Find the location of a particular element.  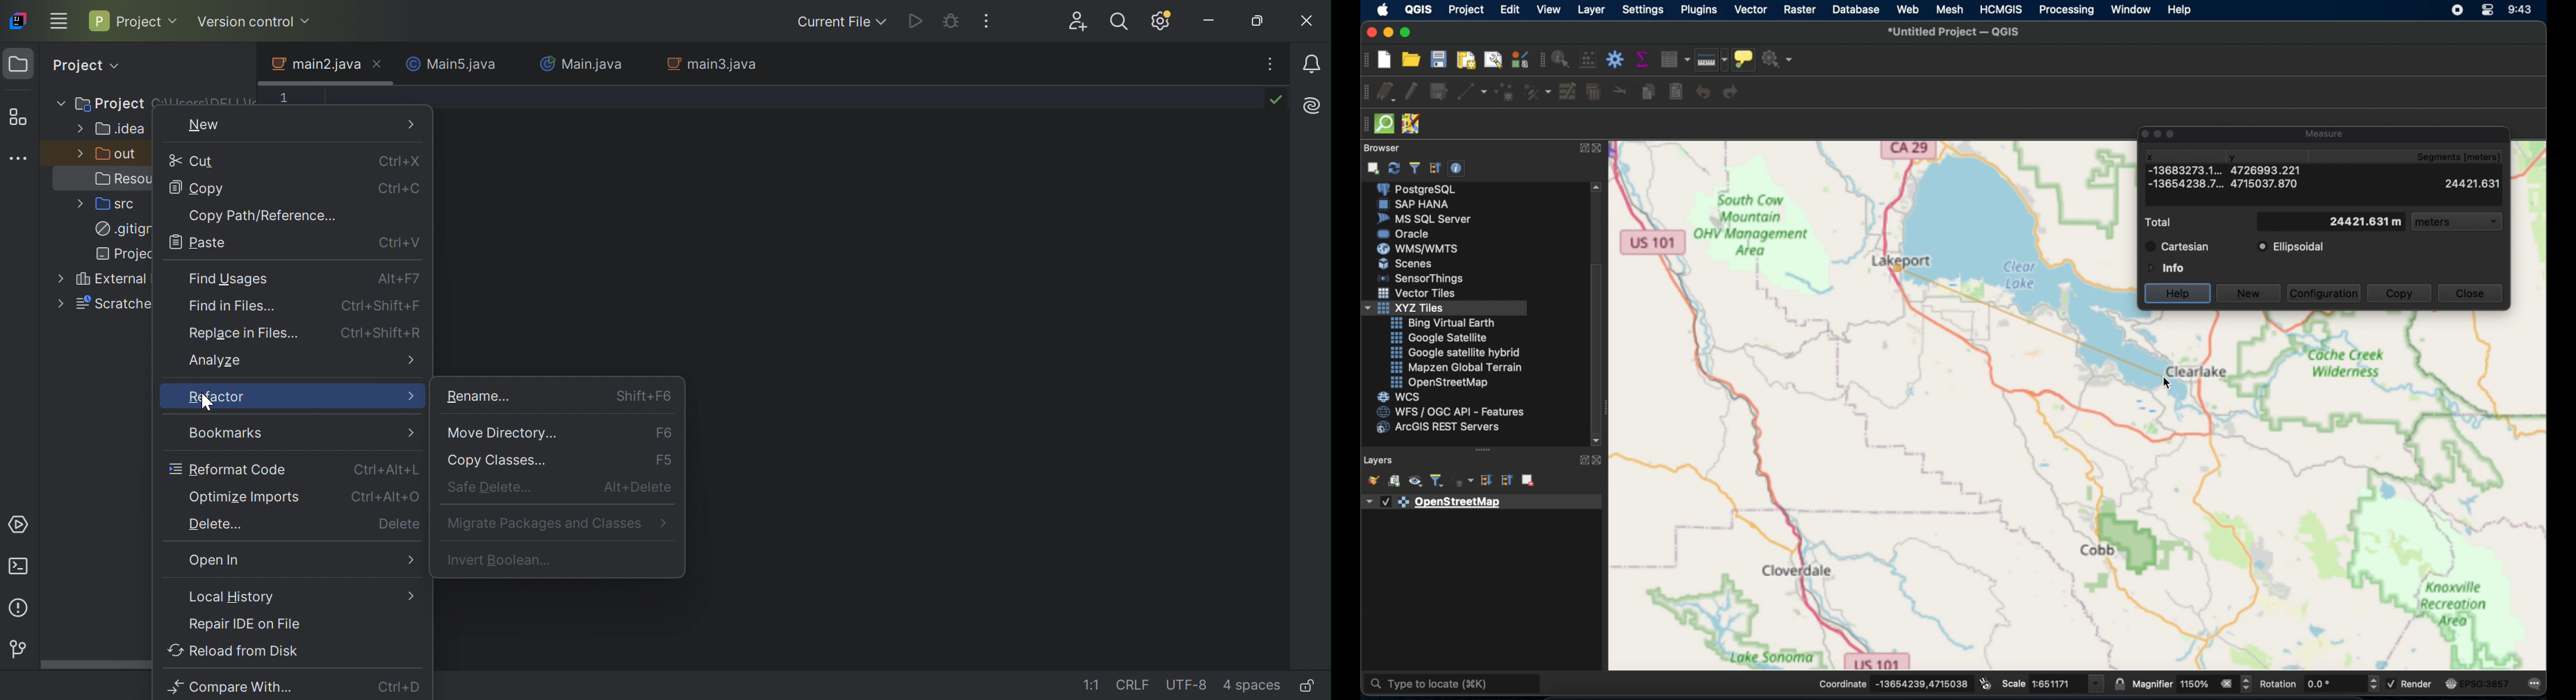

google satellite hybrid is located at coordinates (1456, 352).